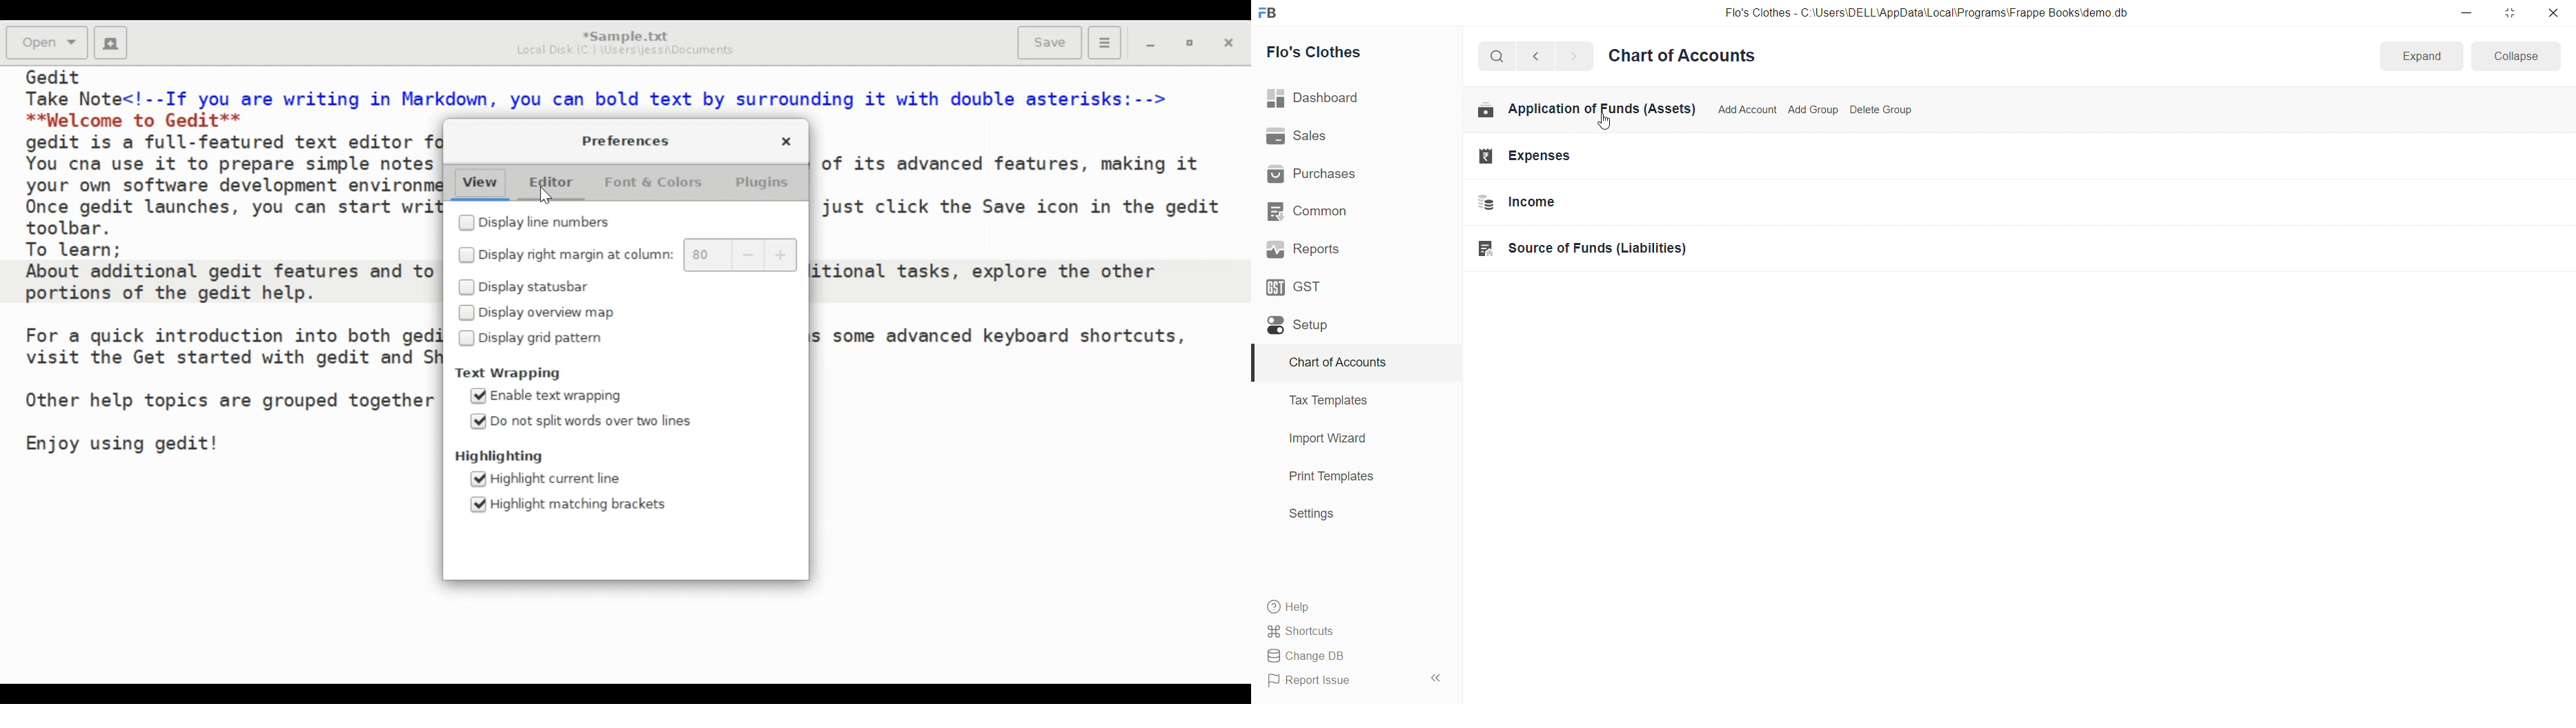  I want to click on Change DB, so click(1350, 656).